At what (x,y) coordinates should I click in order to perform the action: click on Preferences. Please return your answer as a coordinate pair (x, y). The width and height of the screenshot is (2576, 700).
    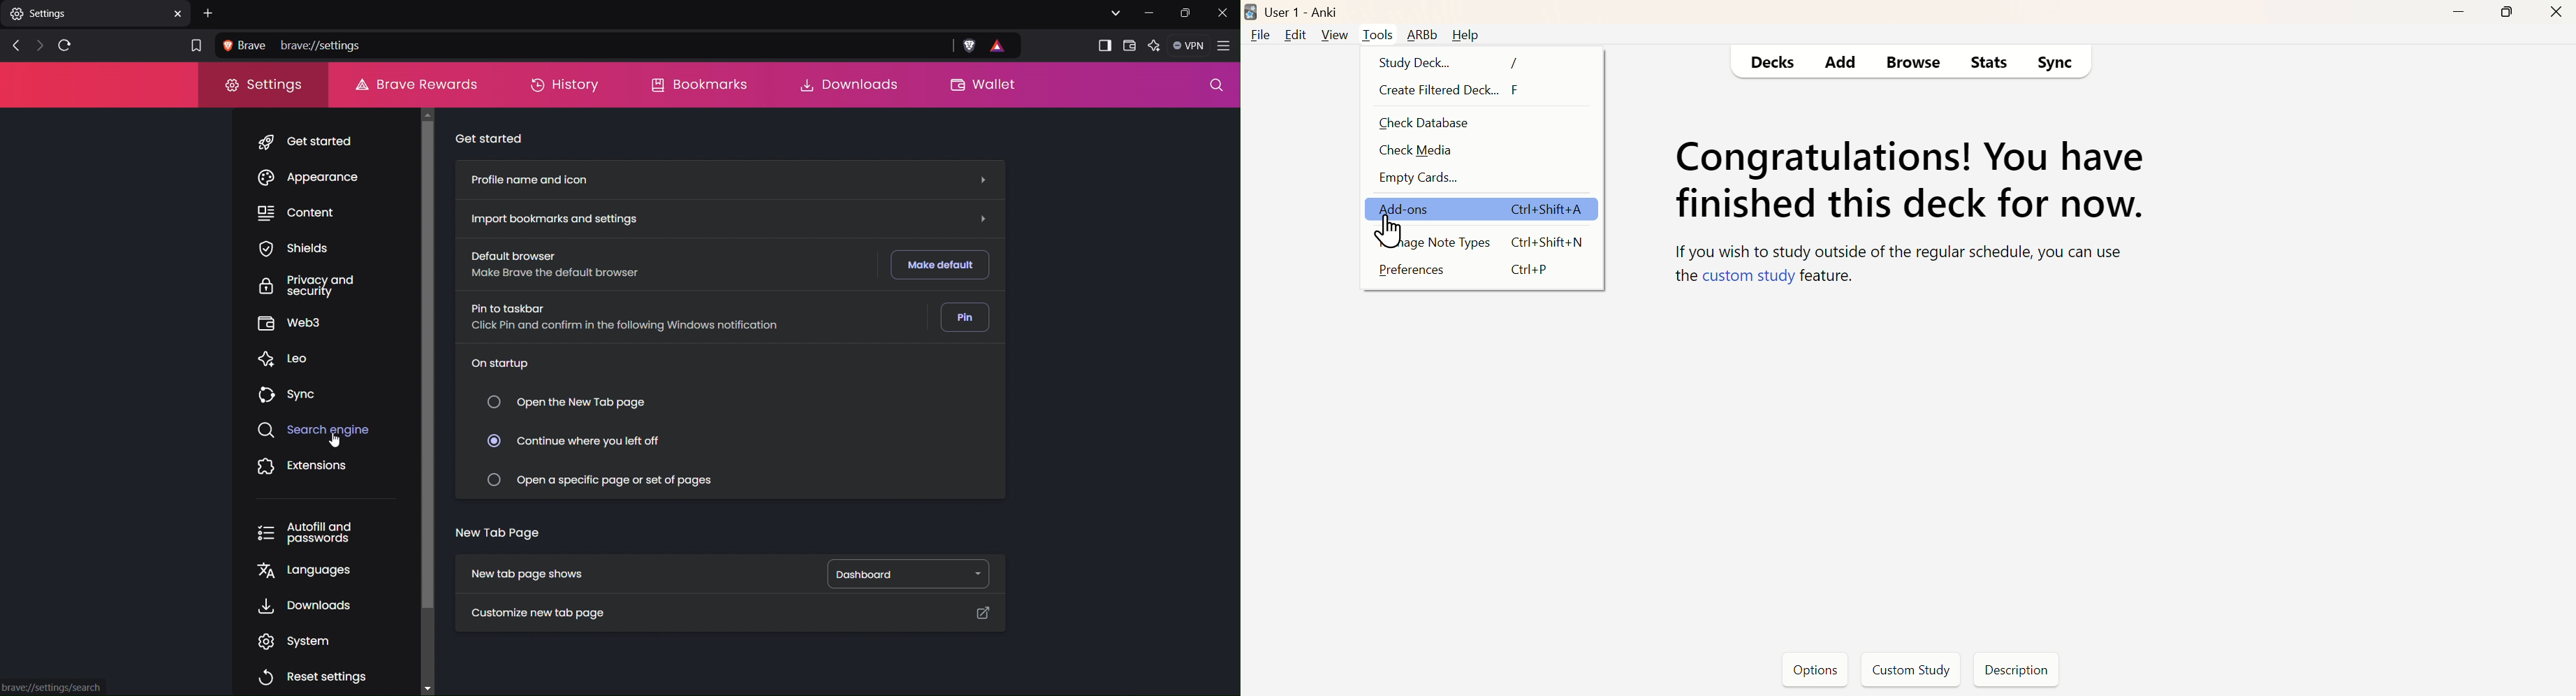
    Looking at the image, I should click on (1474, 268).